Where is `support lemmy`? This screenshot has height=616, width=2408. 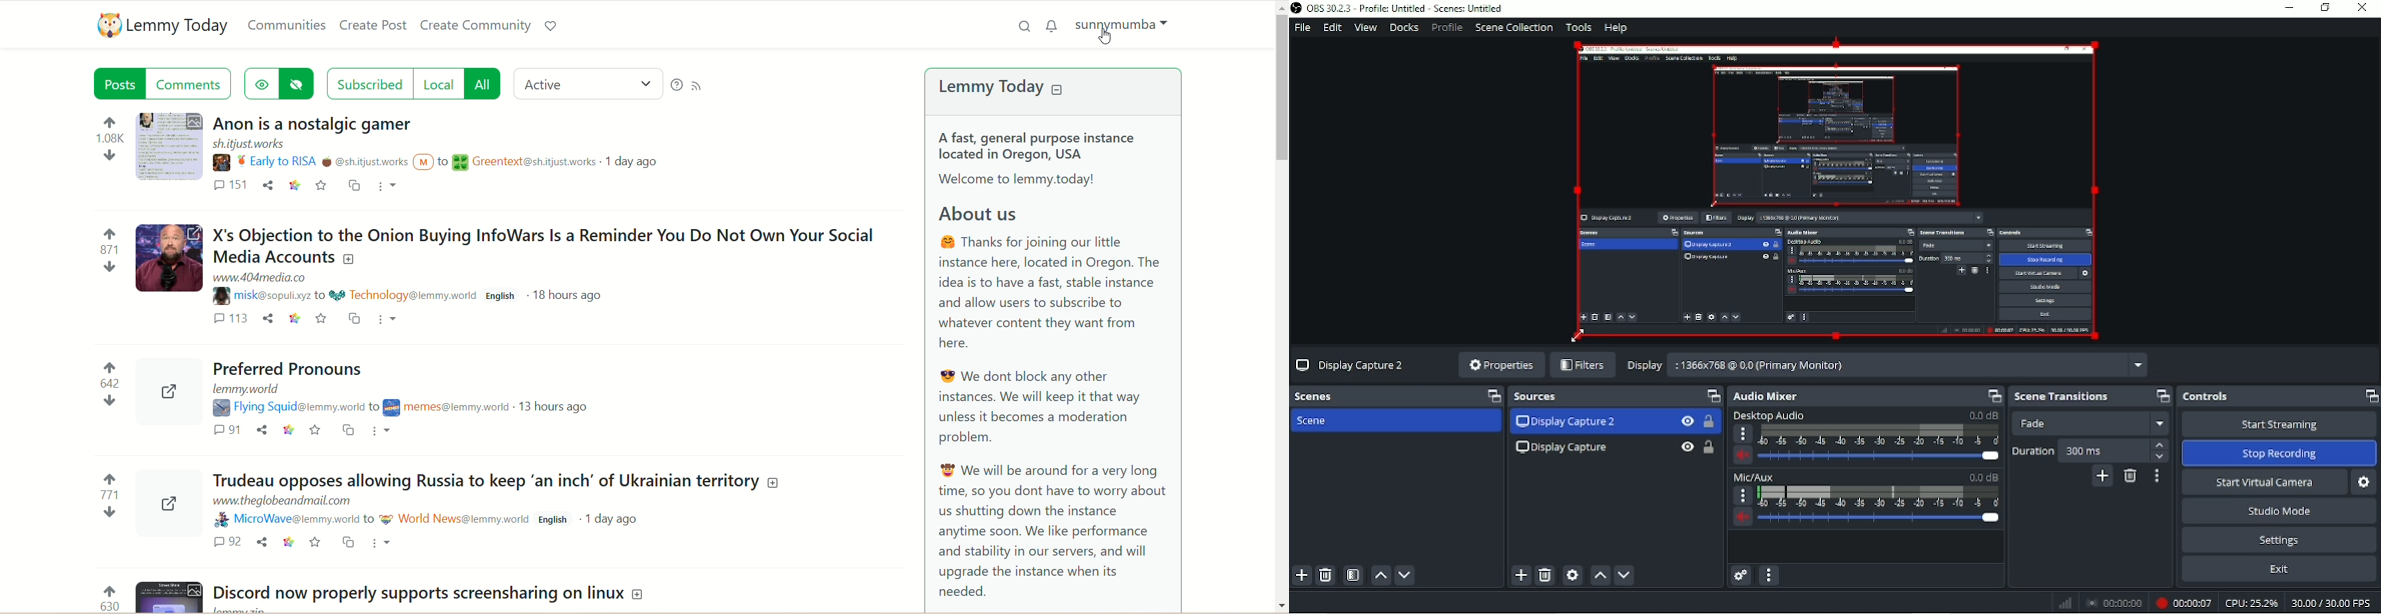
support lemmy is located at coordinates (551, 24).